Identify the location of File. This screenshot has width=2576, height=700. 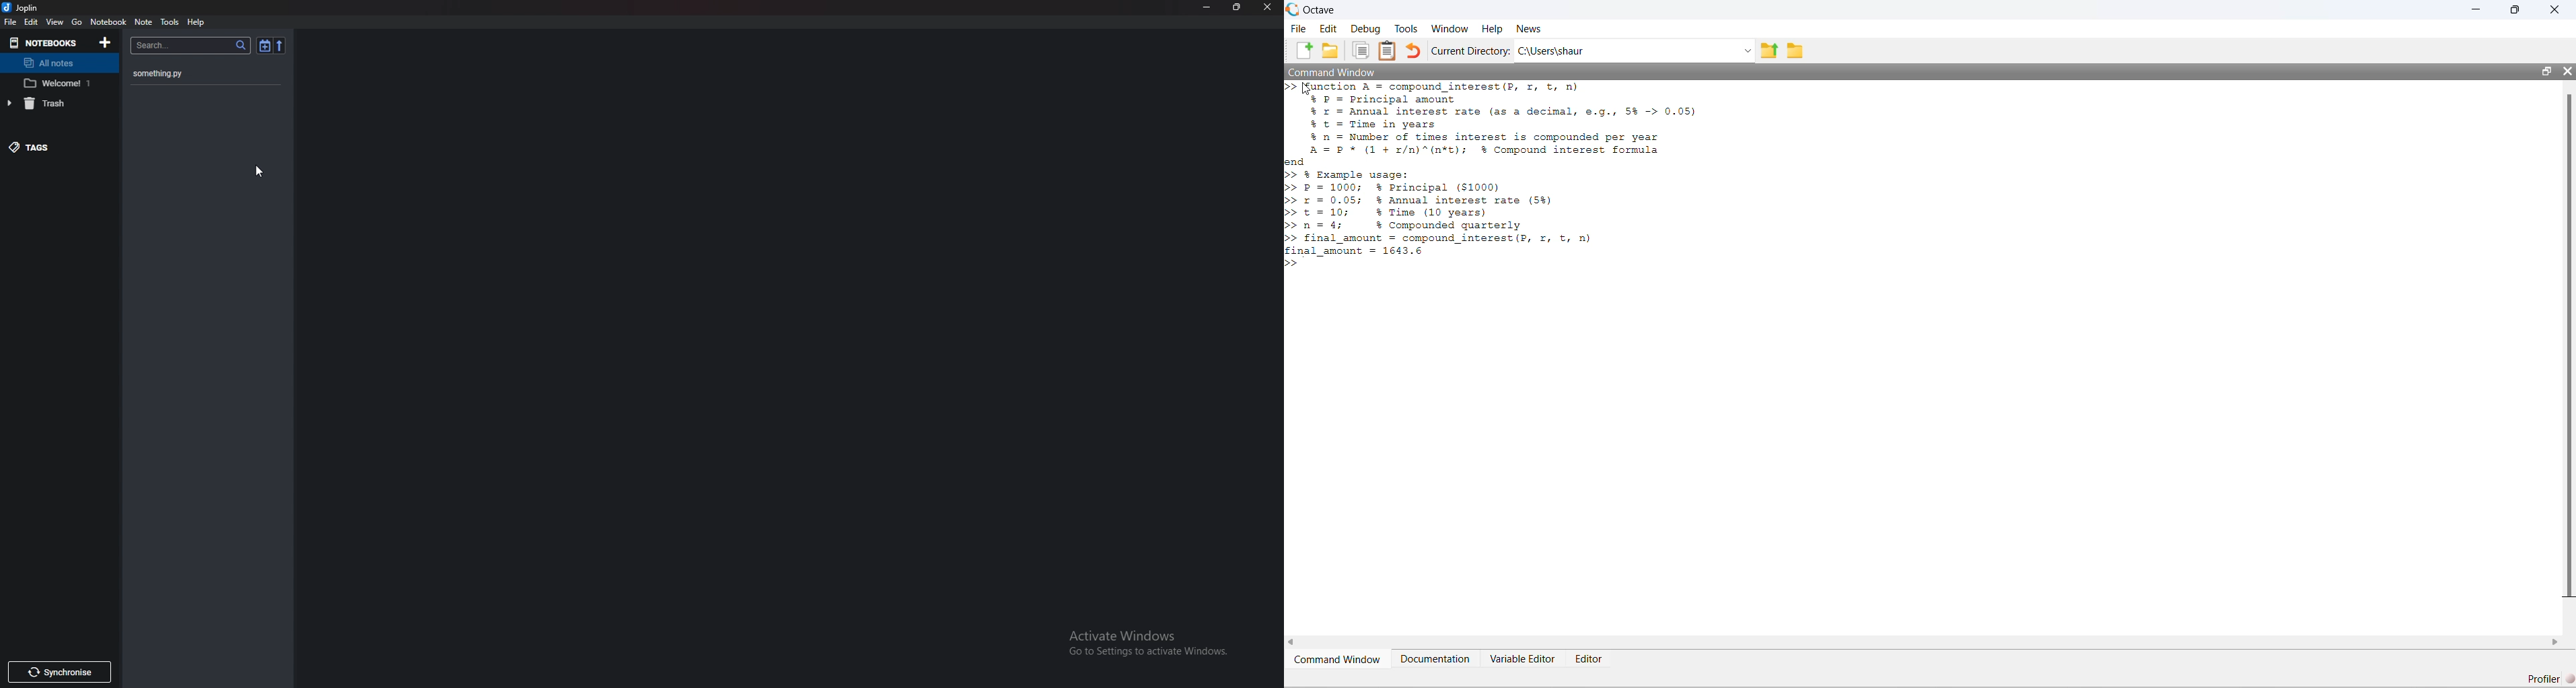
(11, 22).